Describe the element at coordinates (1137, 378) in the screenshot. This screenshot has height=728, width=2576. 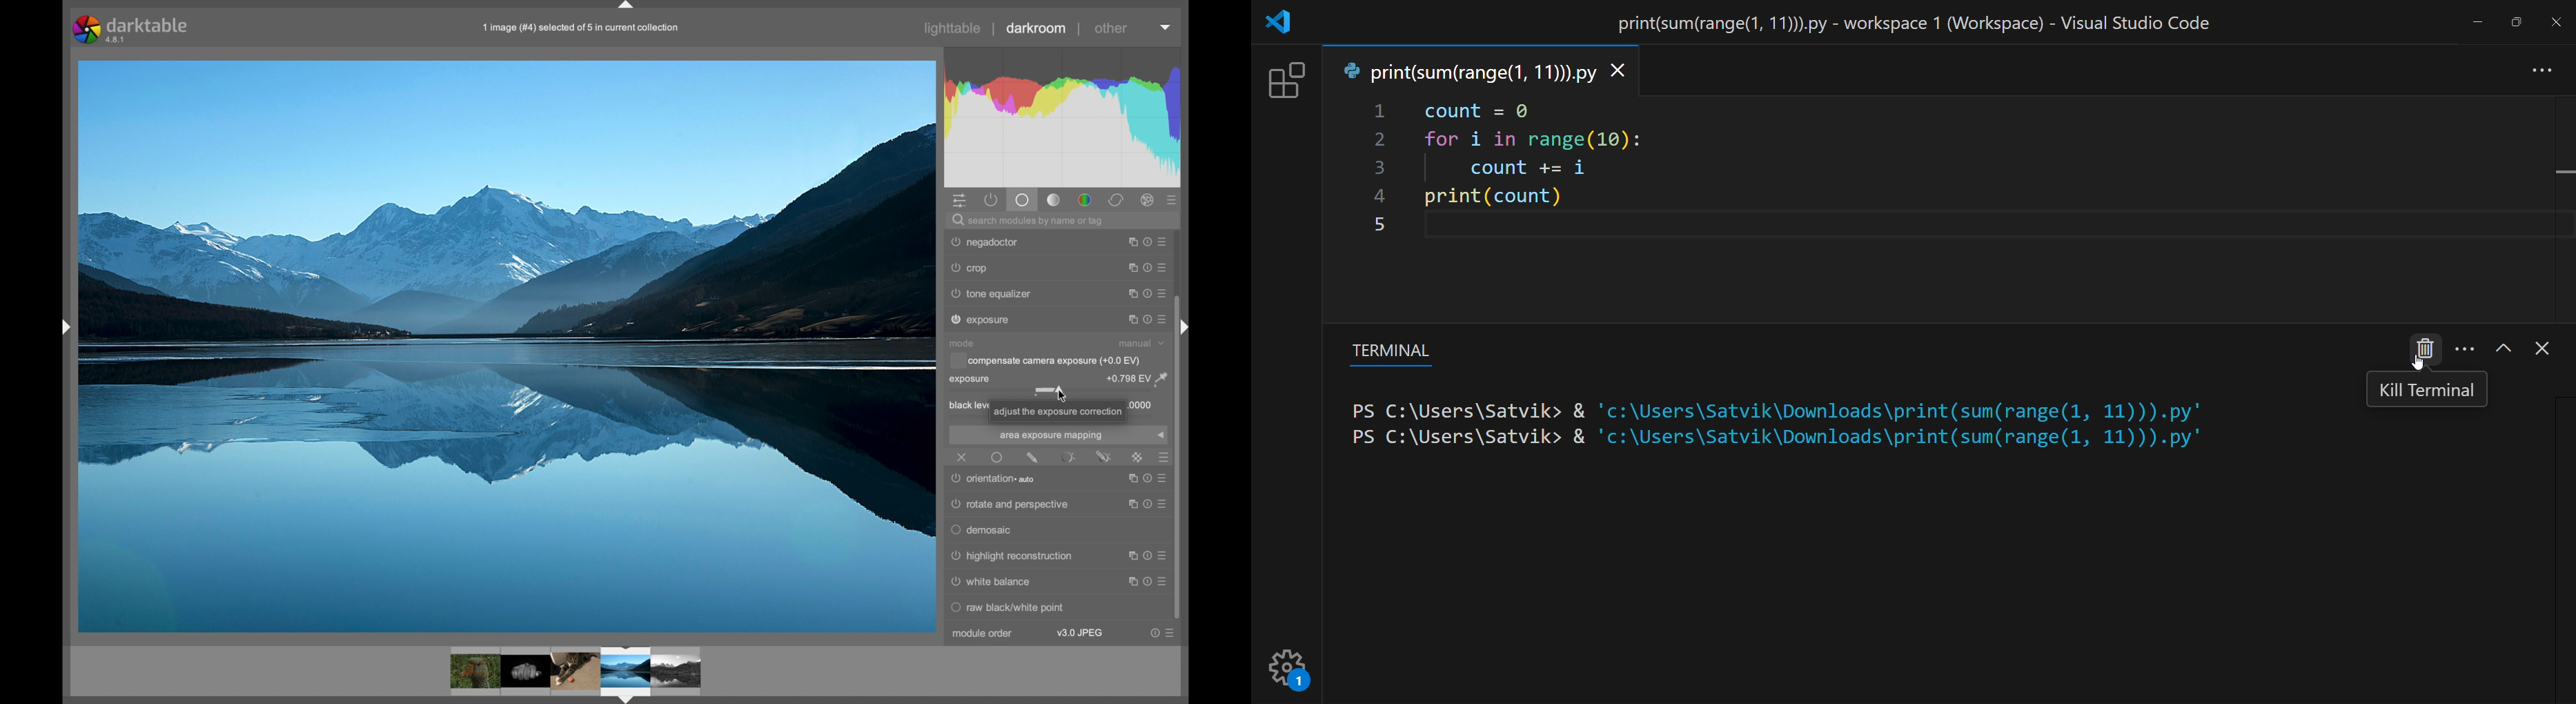
I see `0.039 ev` at that location.